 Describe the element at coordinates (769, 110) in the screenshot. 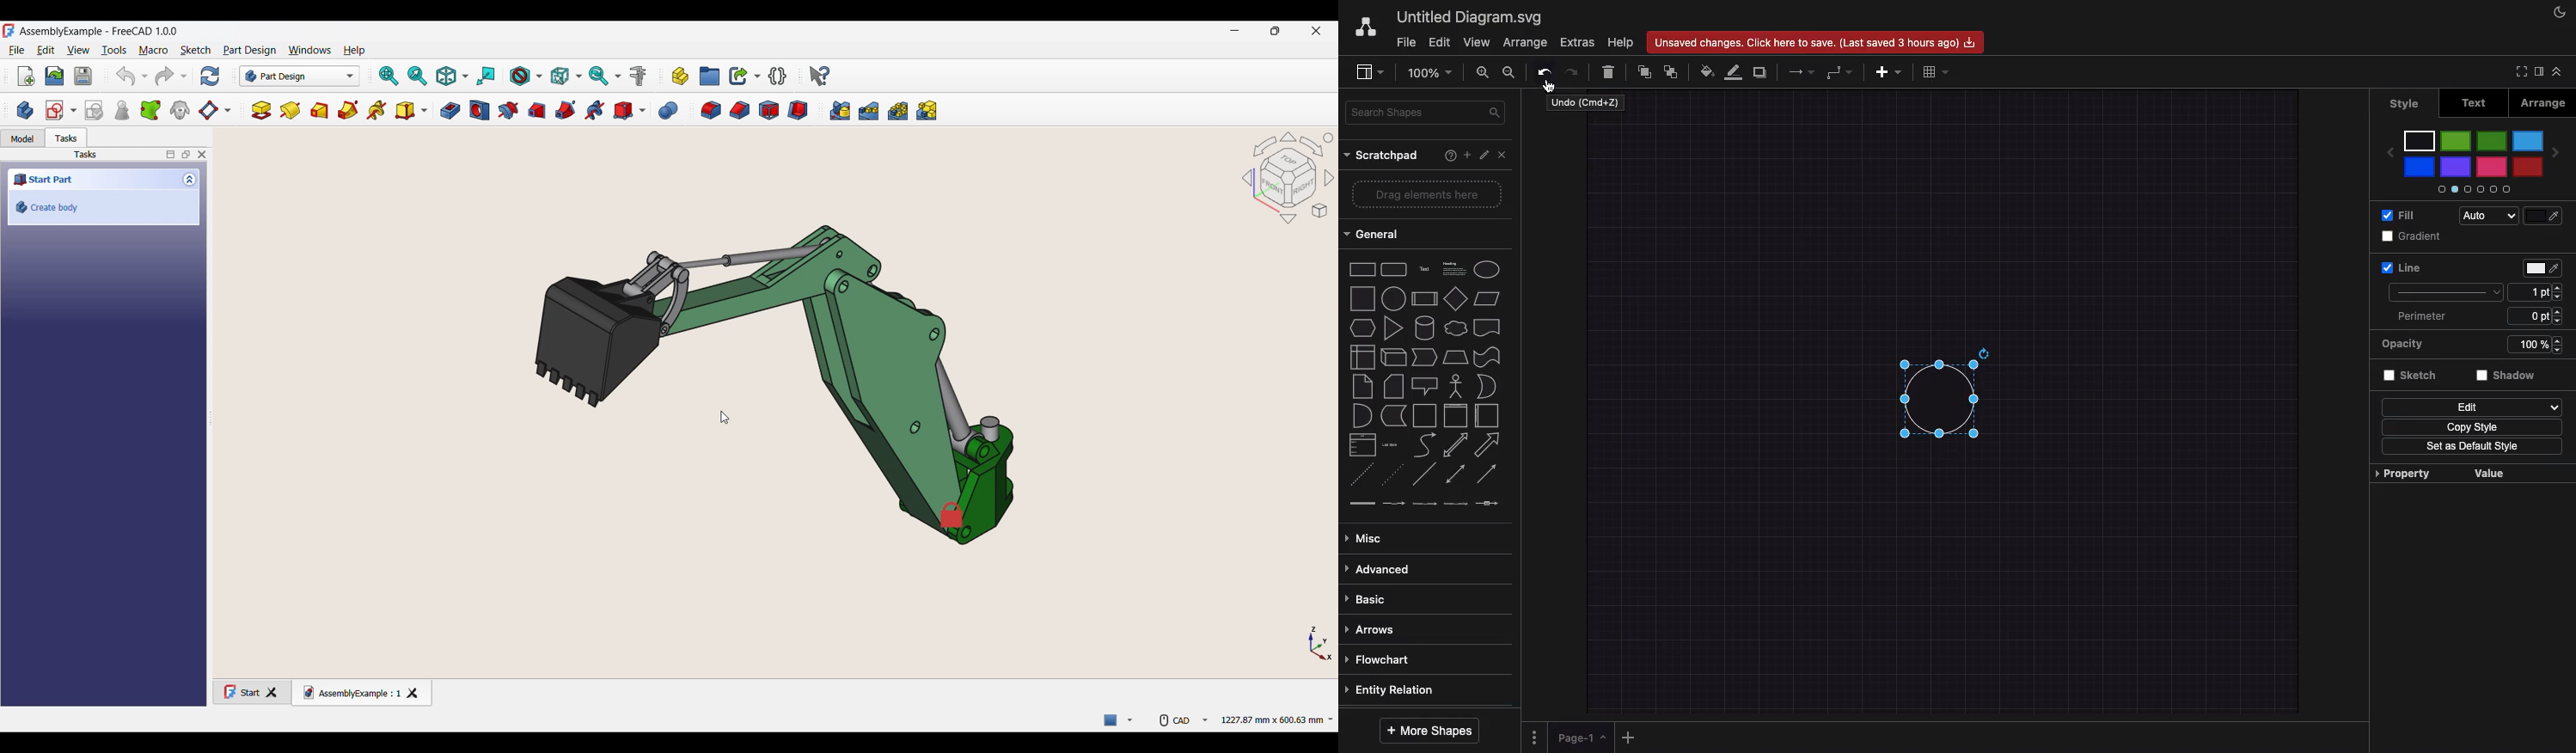

I see `Draft` at that location.